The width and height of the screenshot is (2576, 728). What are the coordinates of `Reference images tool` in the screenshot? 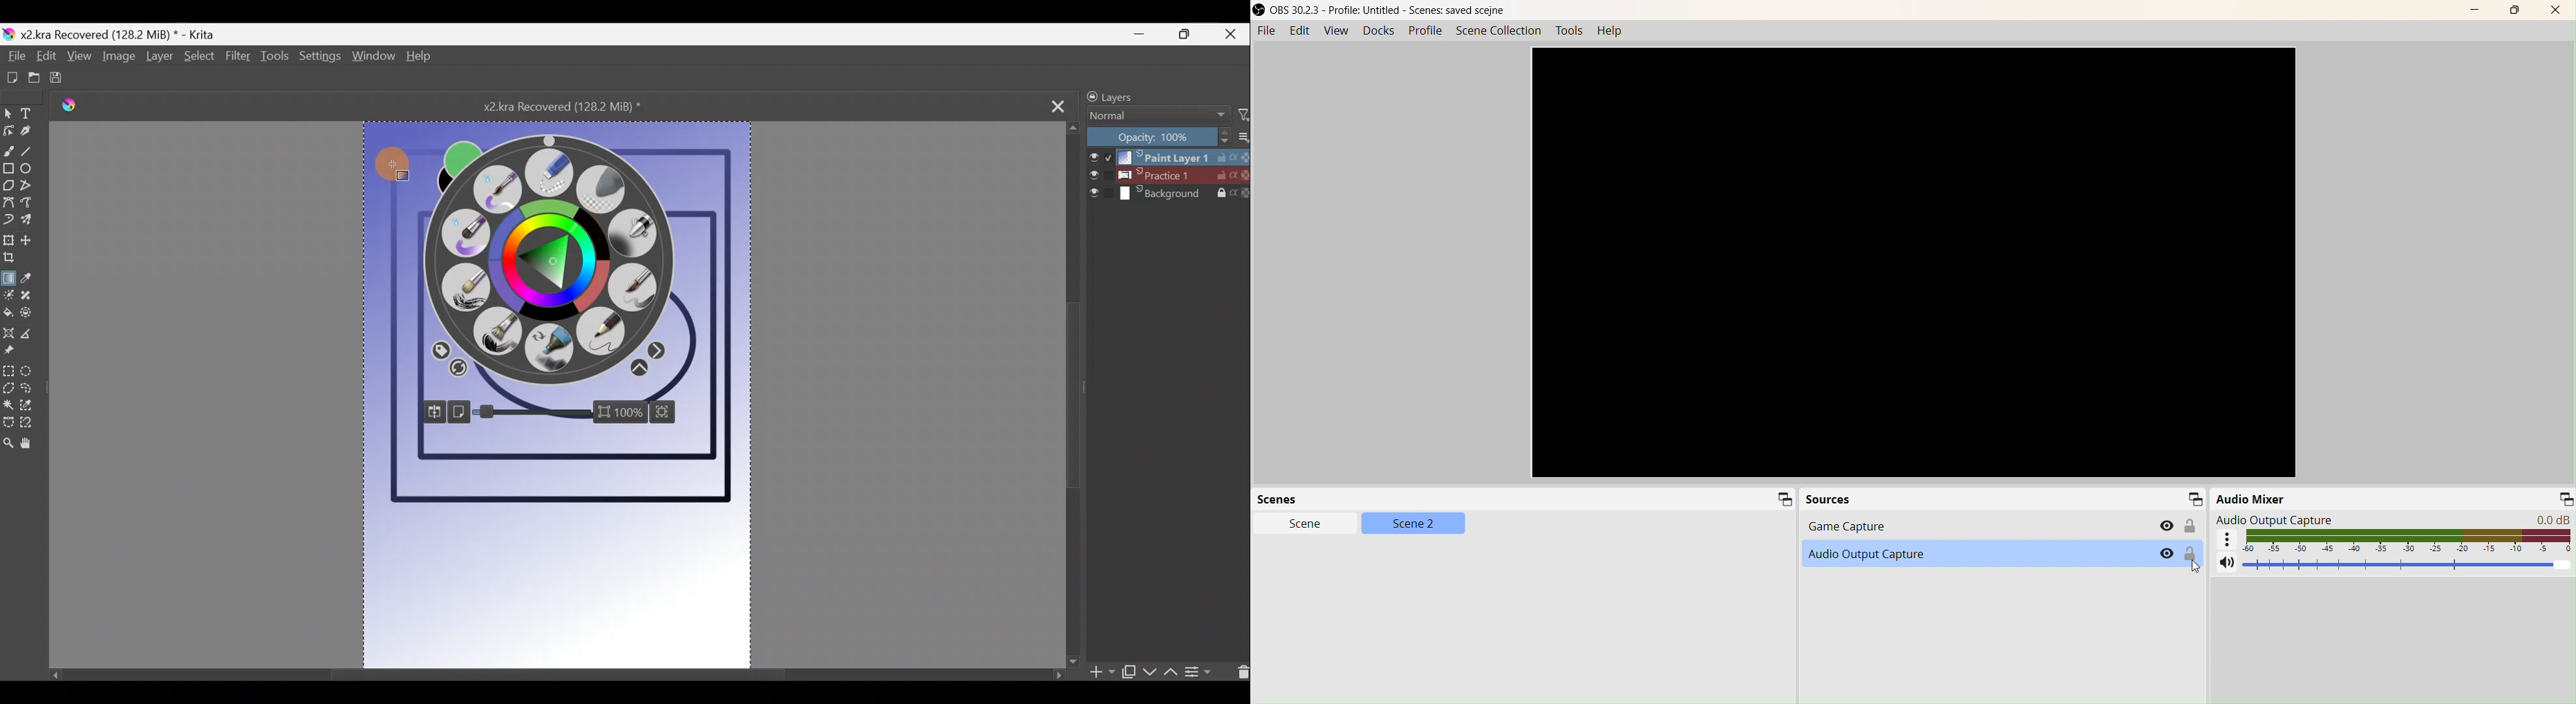 It's located at (9, 355).